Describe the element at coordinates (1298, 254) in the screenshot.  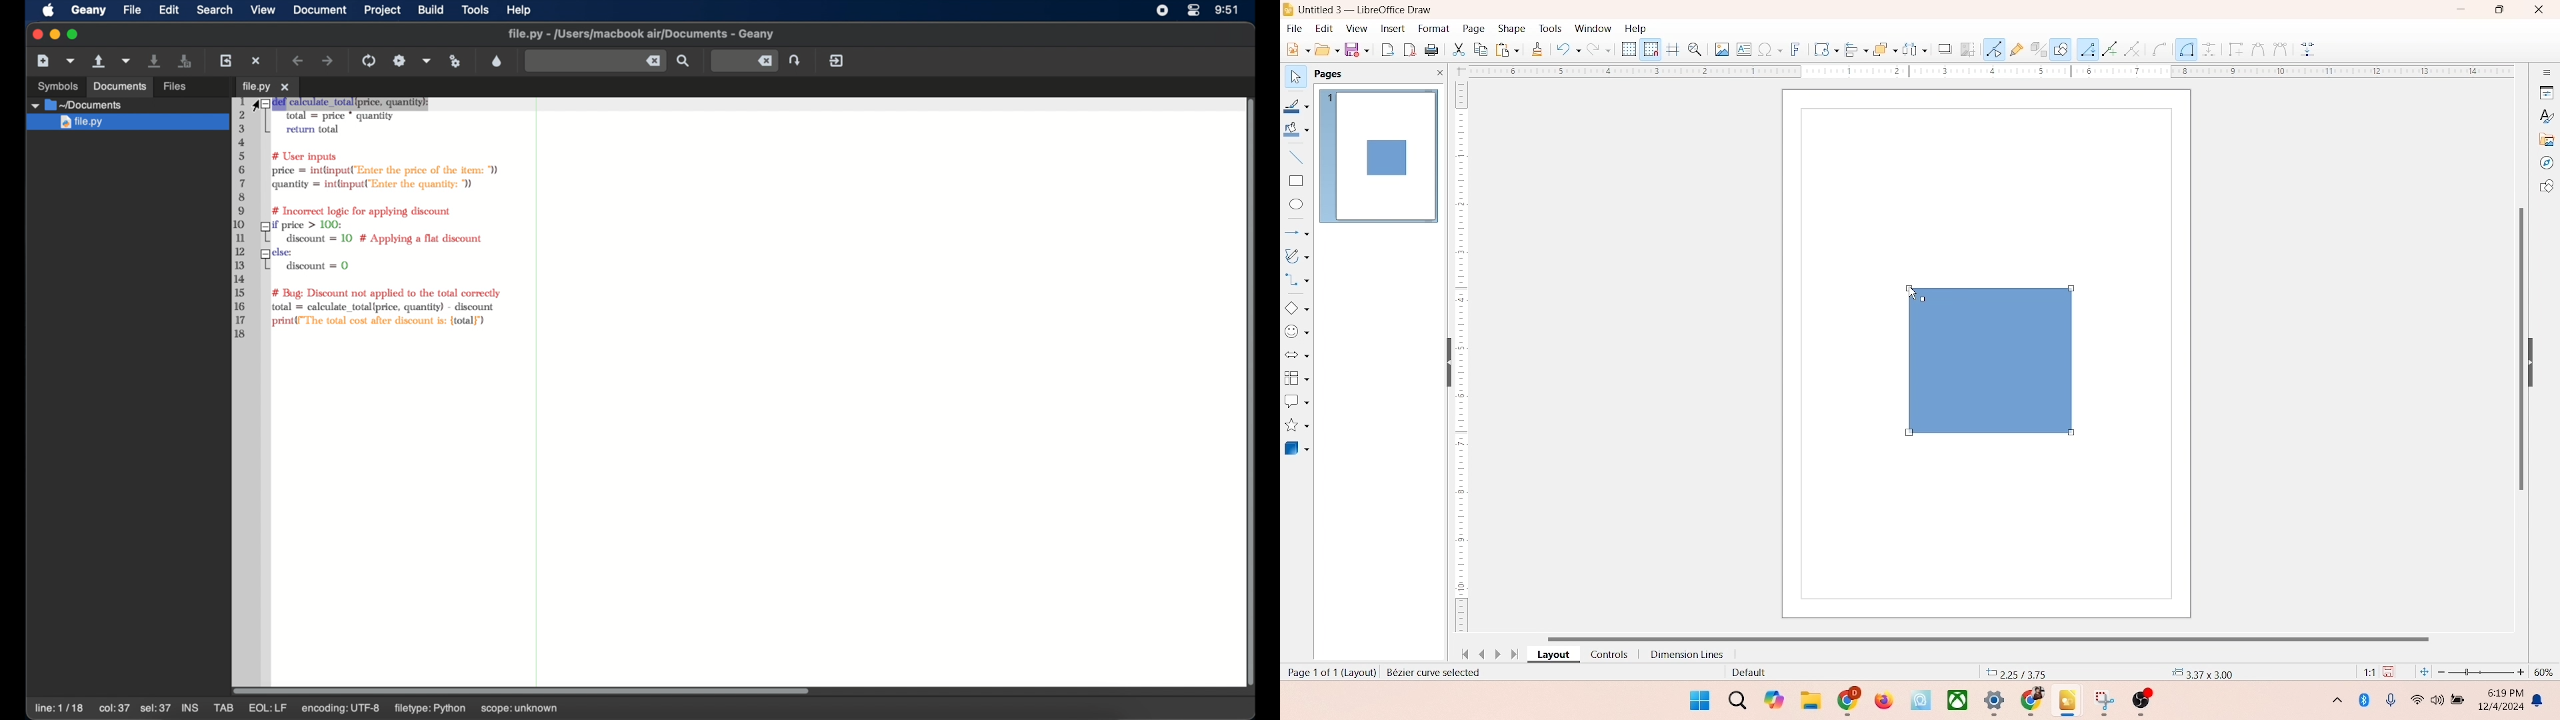
I see `curves and polygons` at that location.